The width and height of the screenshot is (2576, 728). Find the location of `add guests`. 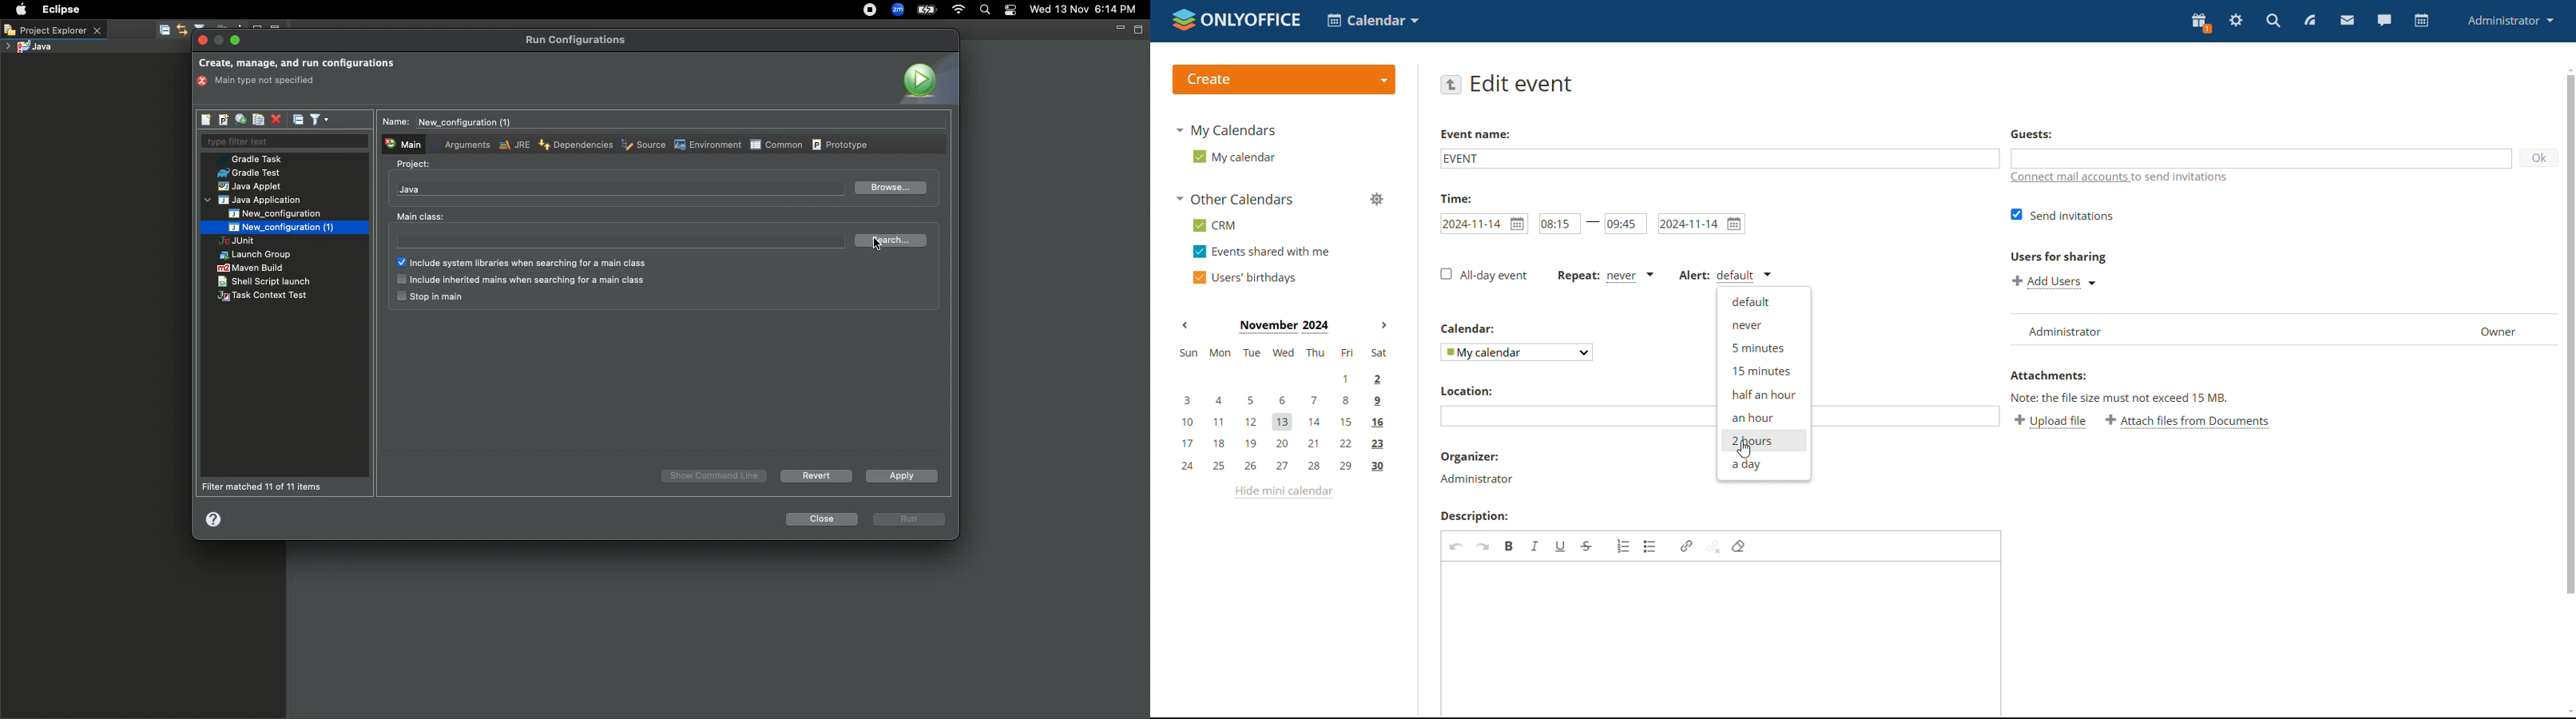

add guests is located at coordinates (2262, 159).